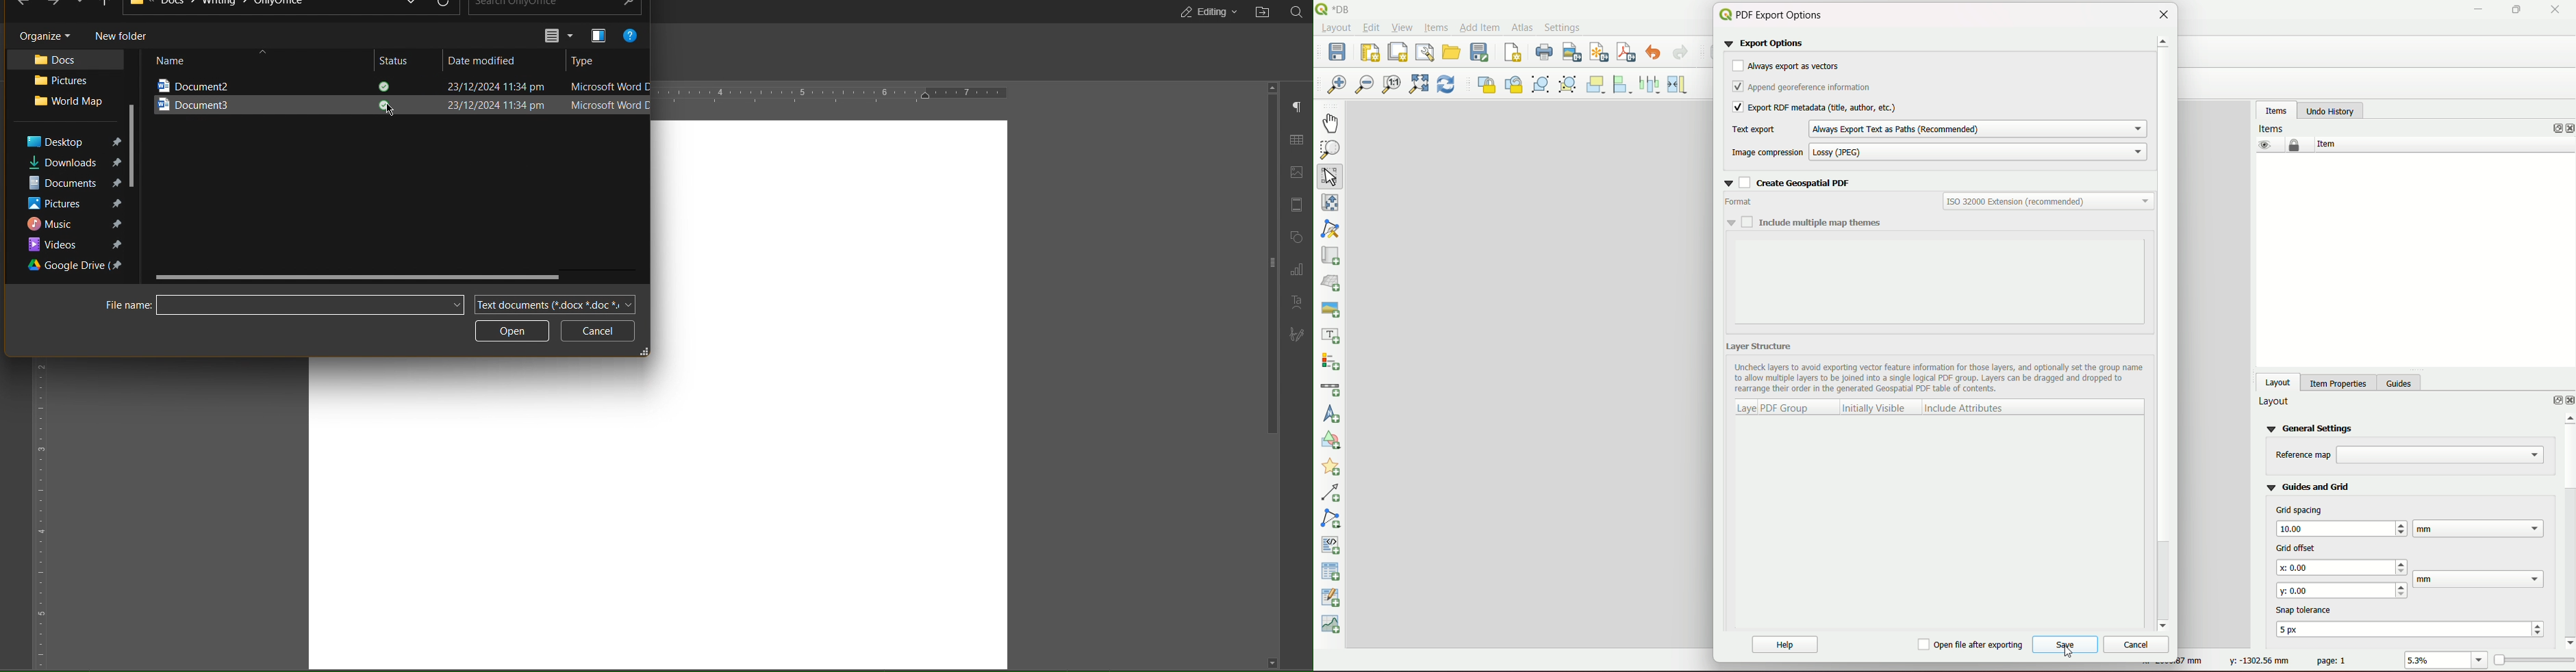 This screenshot has height=672, width=2576. What do you see at coordinates (1776, 15) in the screenshot?
I see `Title and logo` at bounding box center [1776, 15].